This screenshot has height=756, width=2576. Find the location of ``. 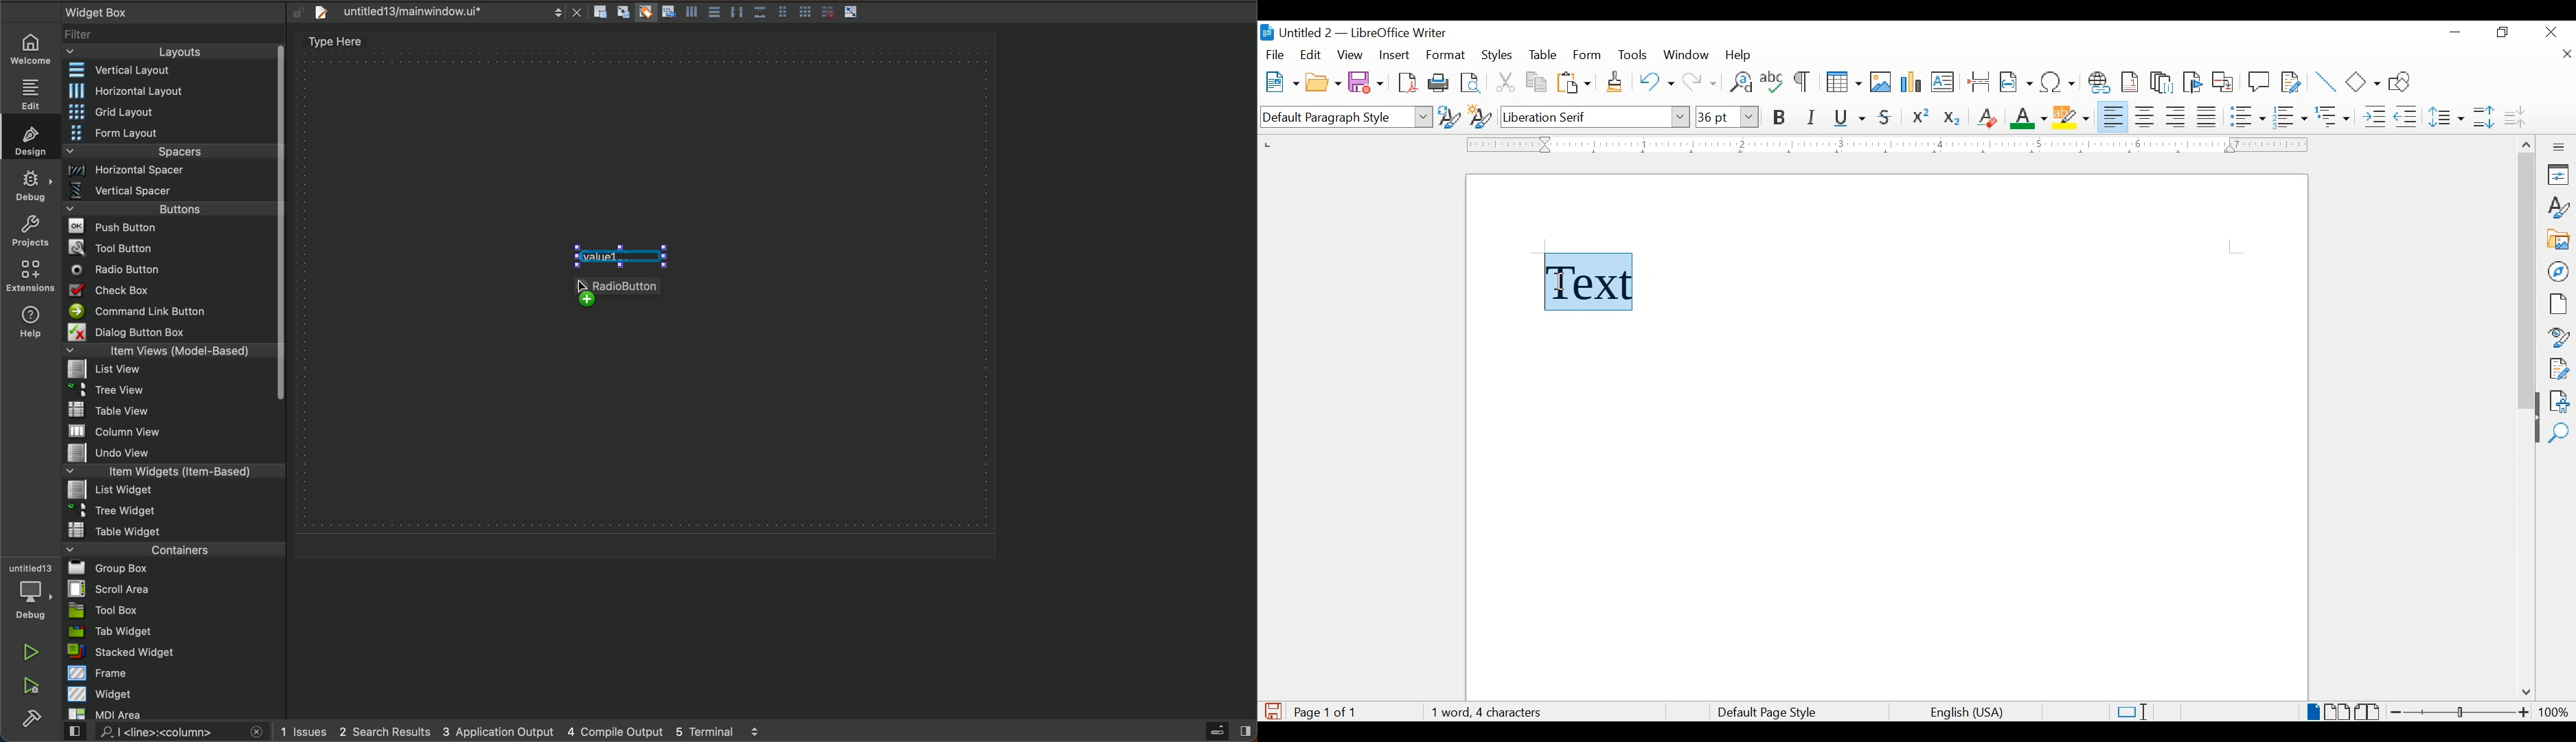

 is located at coordinates (171, 212).